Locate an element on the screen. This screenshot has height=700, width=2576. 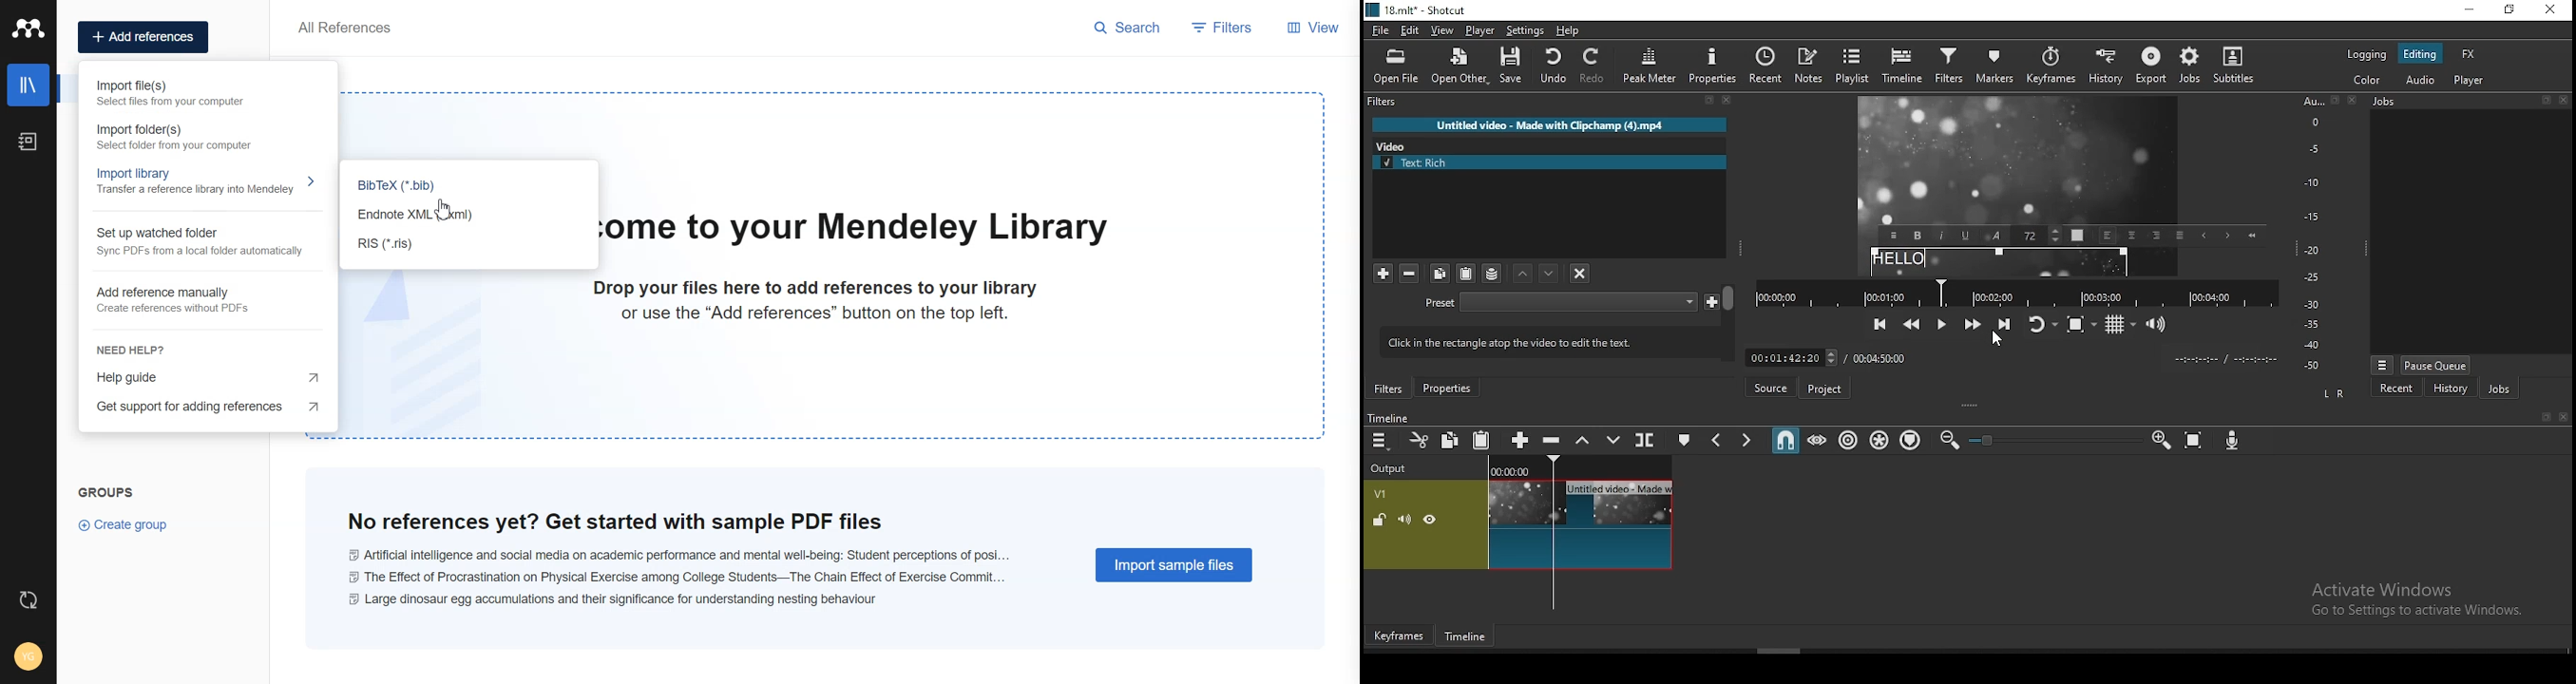
source is located at coordinates (1769, 387).